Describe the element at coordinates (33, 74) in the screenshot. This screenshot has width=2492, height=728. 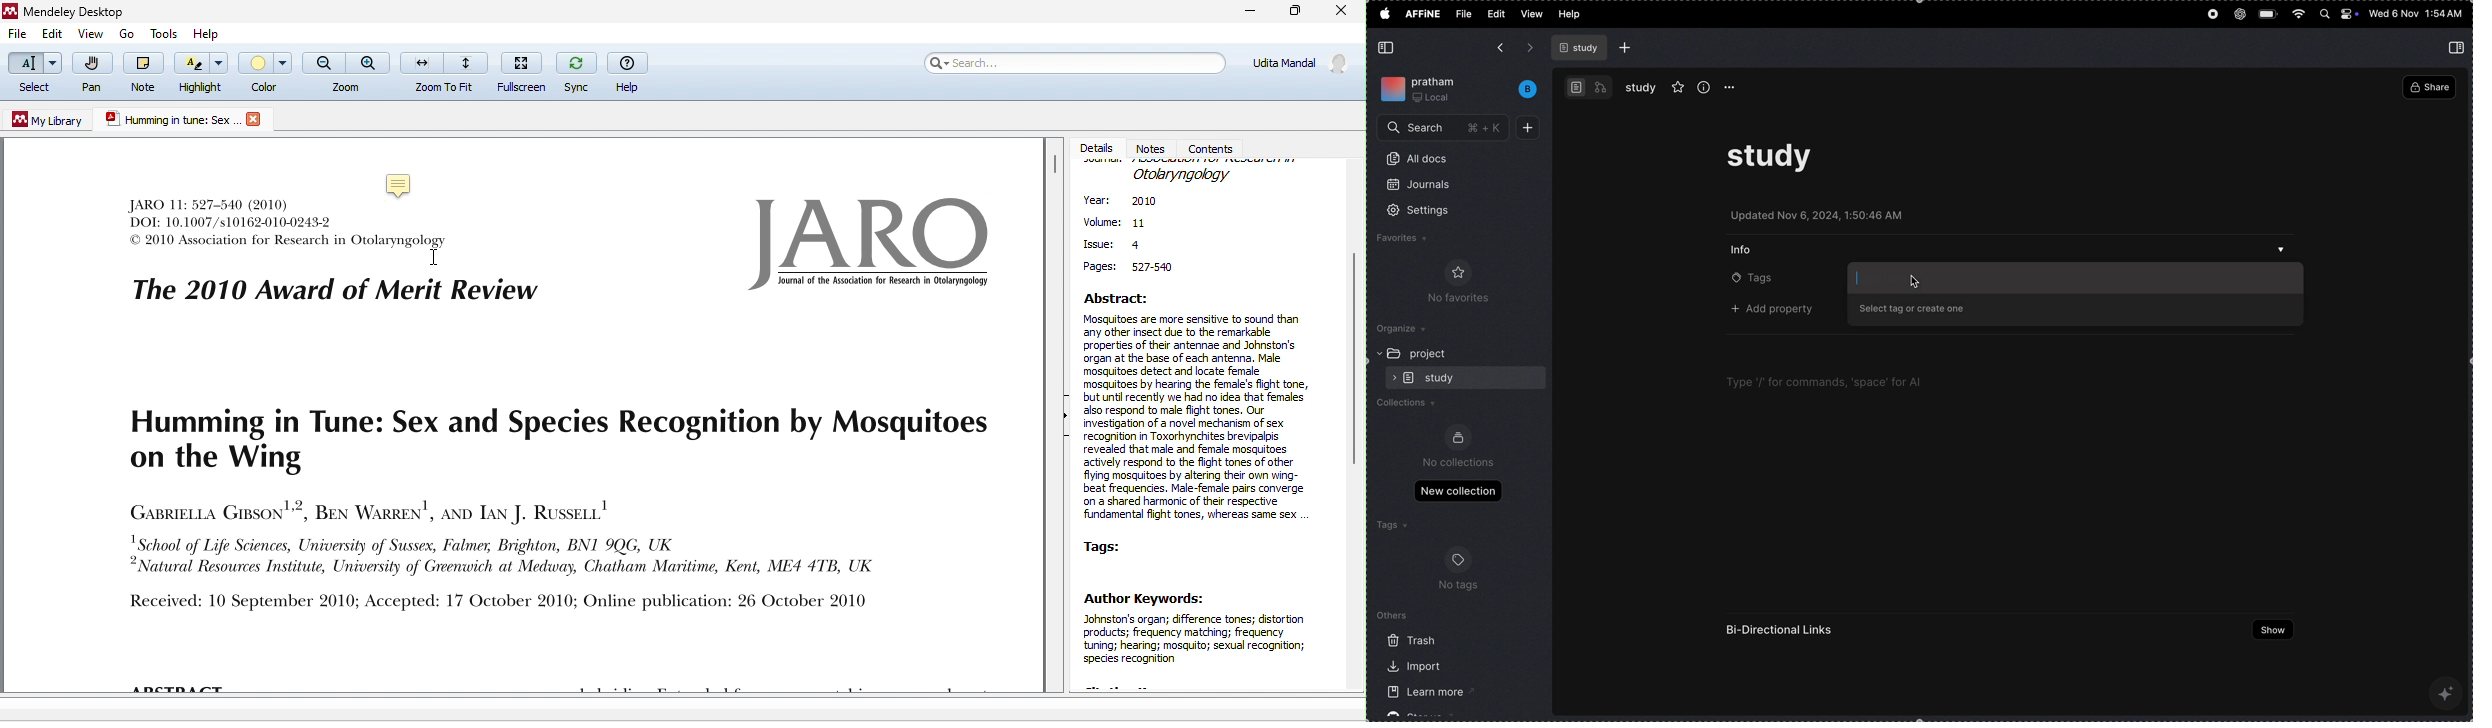
I see `select` at that location.